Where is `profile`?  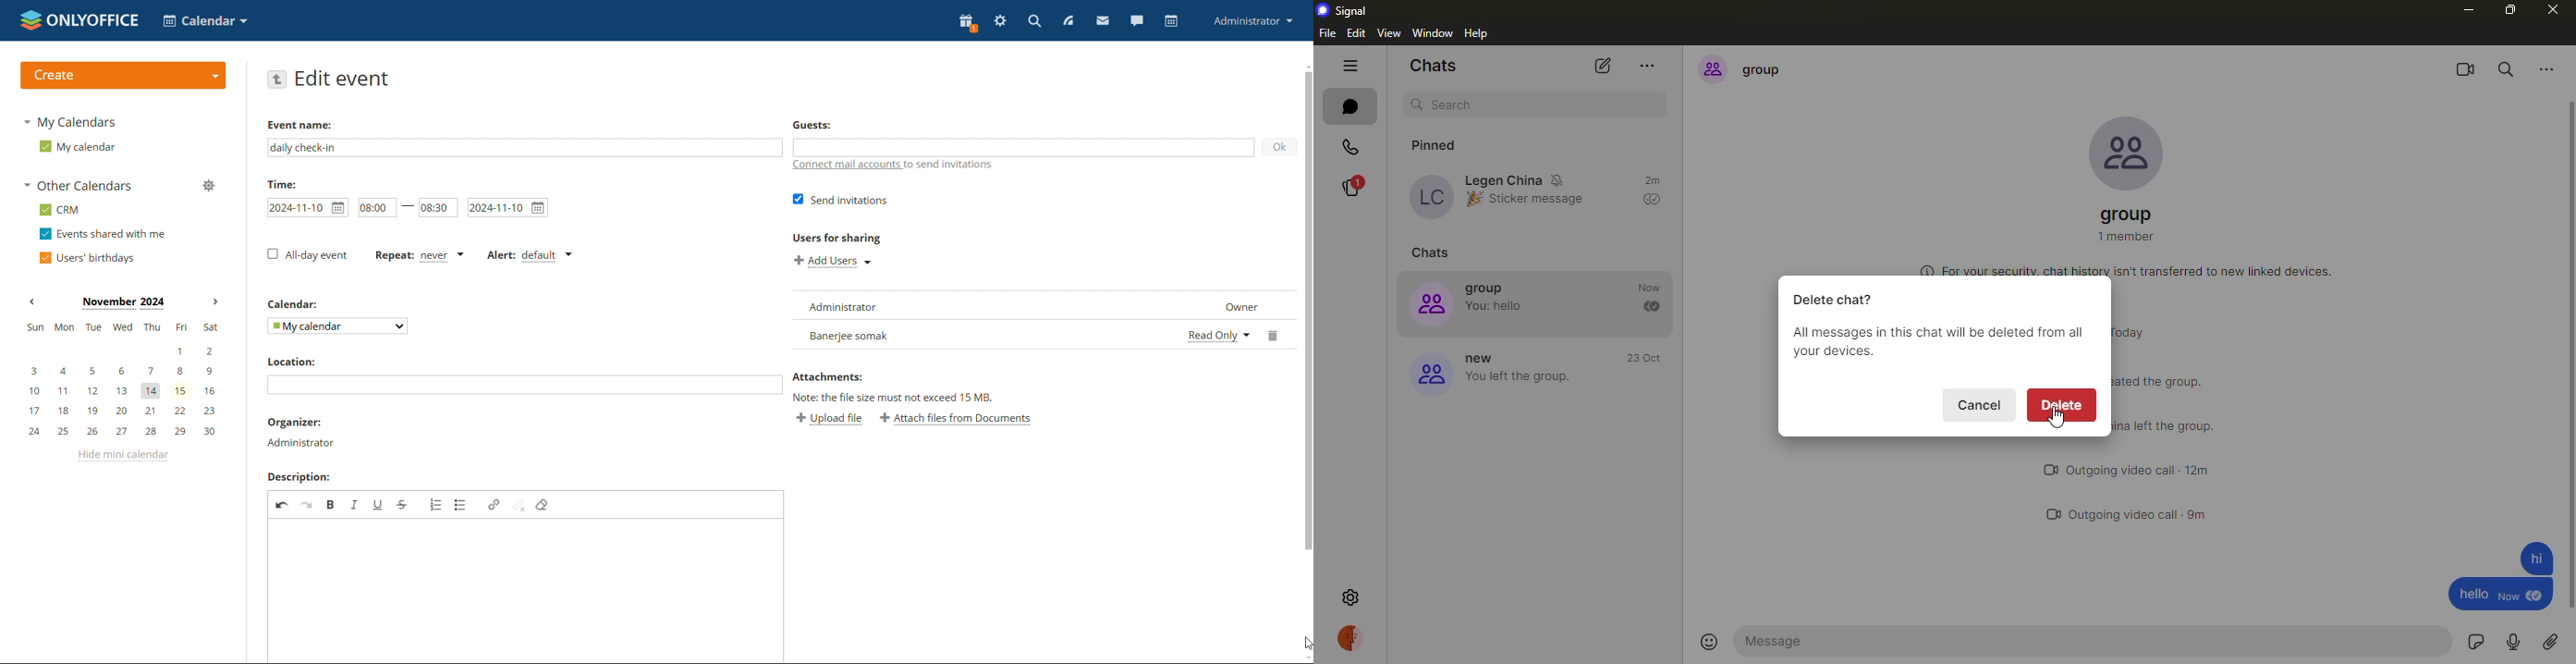 profile is located at coordinates (1428, 197).